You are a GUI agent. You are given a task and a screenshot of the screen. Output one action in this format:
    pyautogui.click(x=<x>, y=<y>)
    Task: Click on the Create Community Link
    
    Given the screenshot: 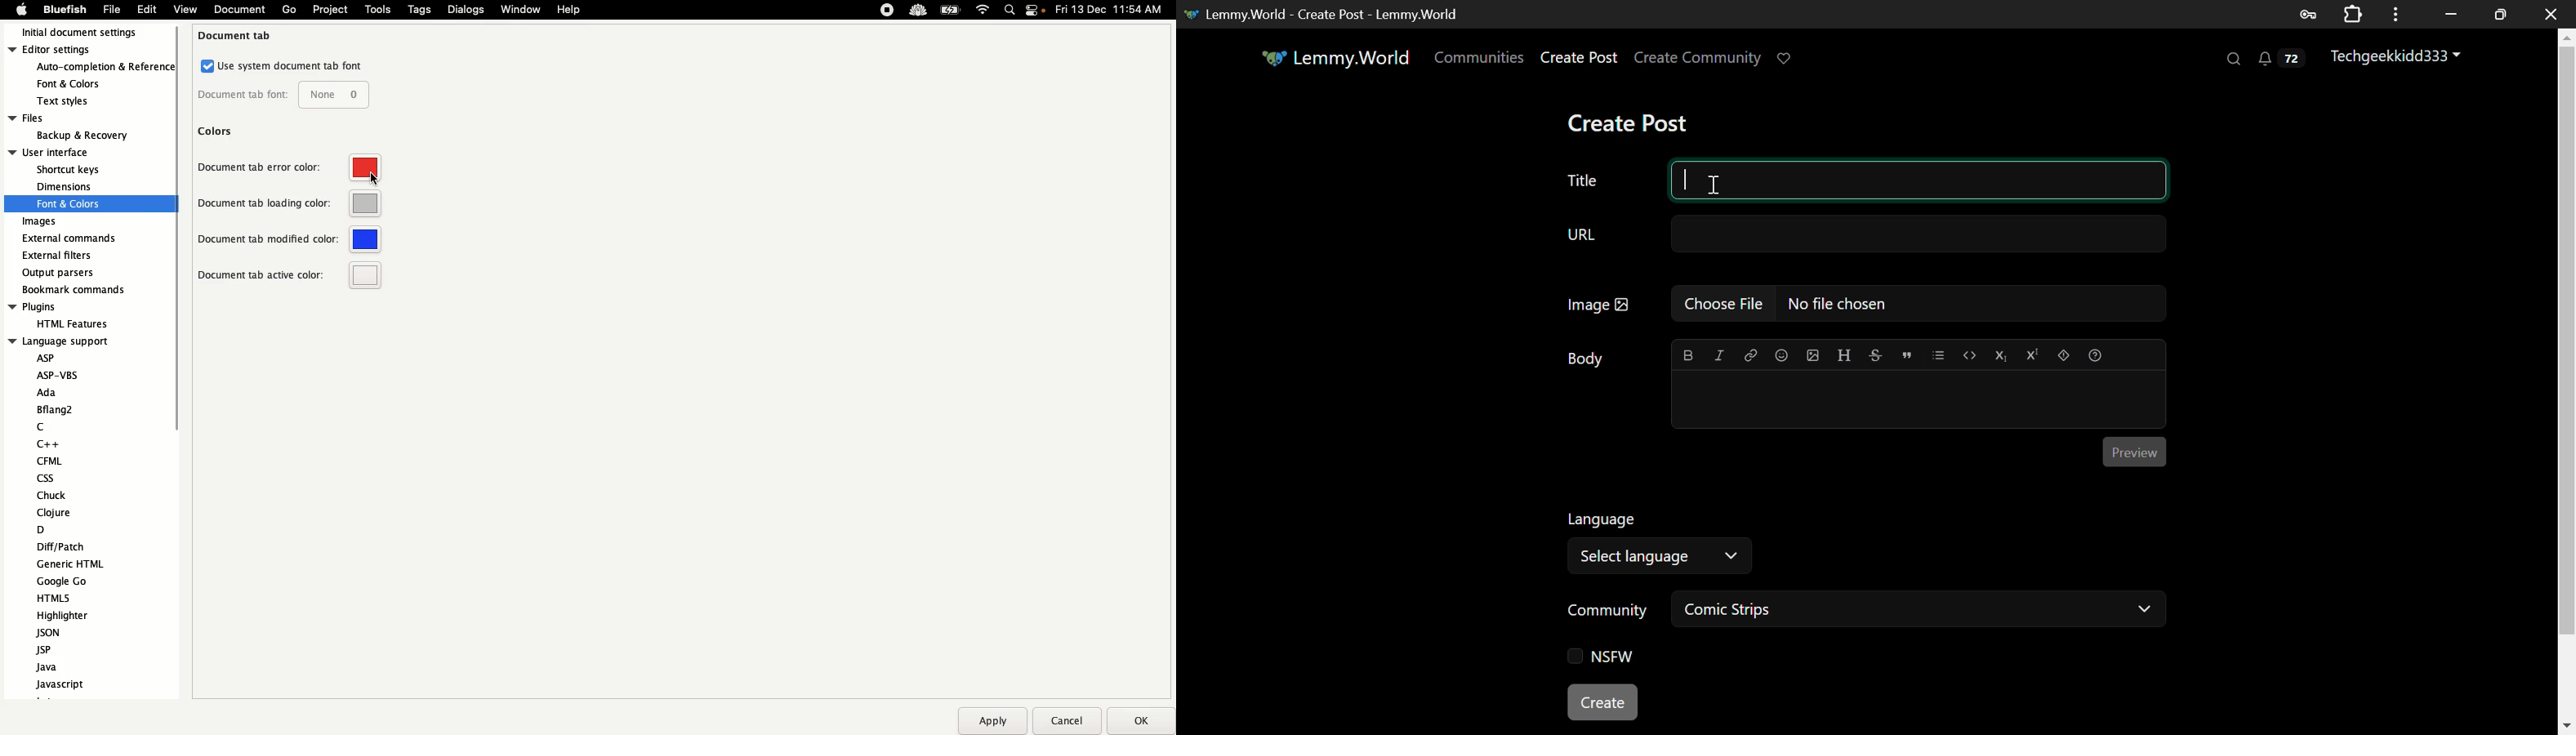 What is the action you would take?
    pyautogui.click(x=1700, y=60)
    